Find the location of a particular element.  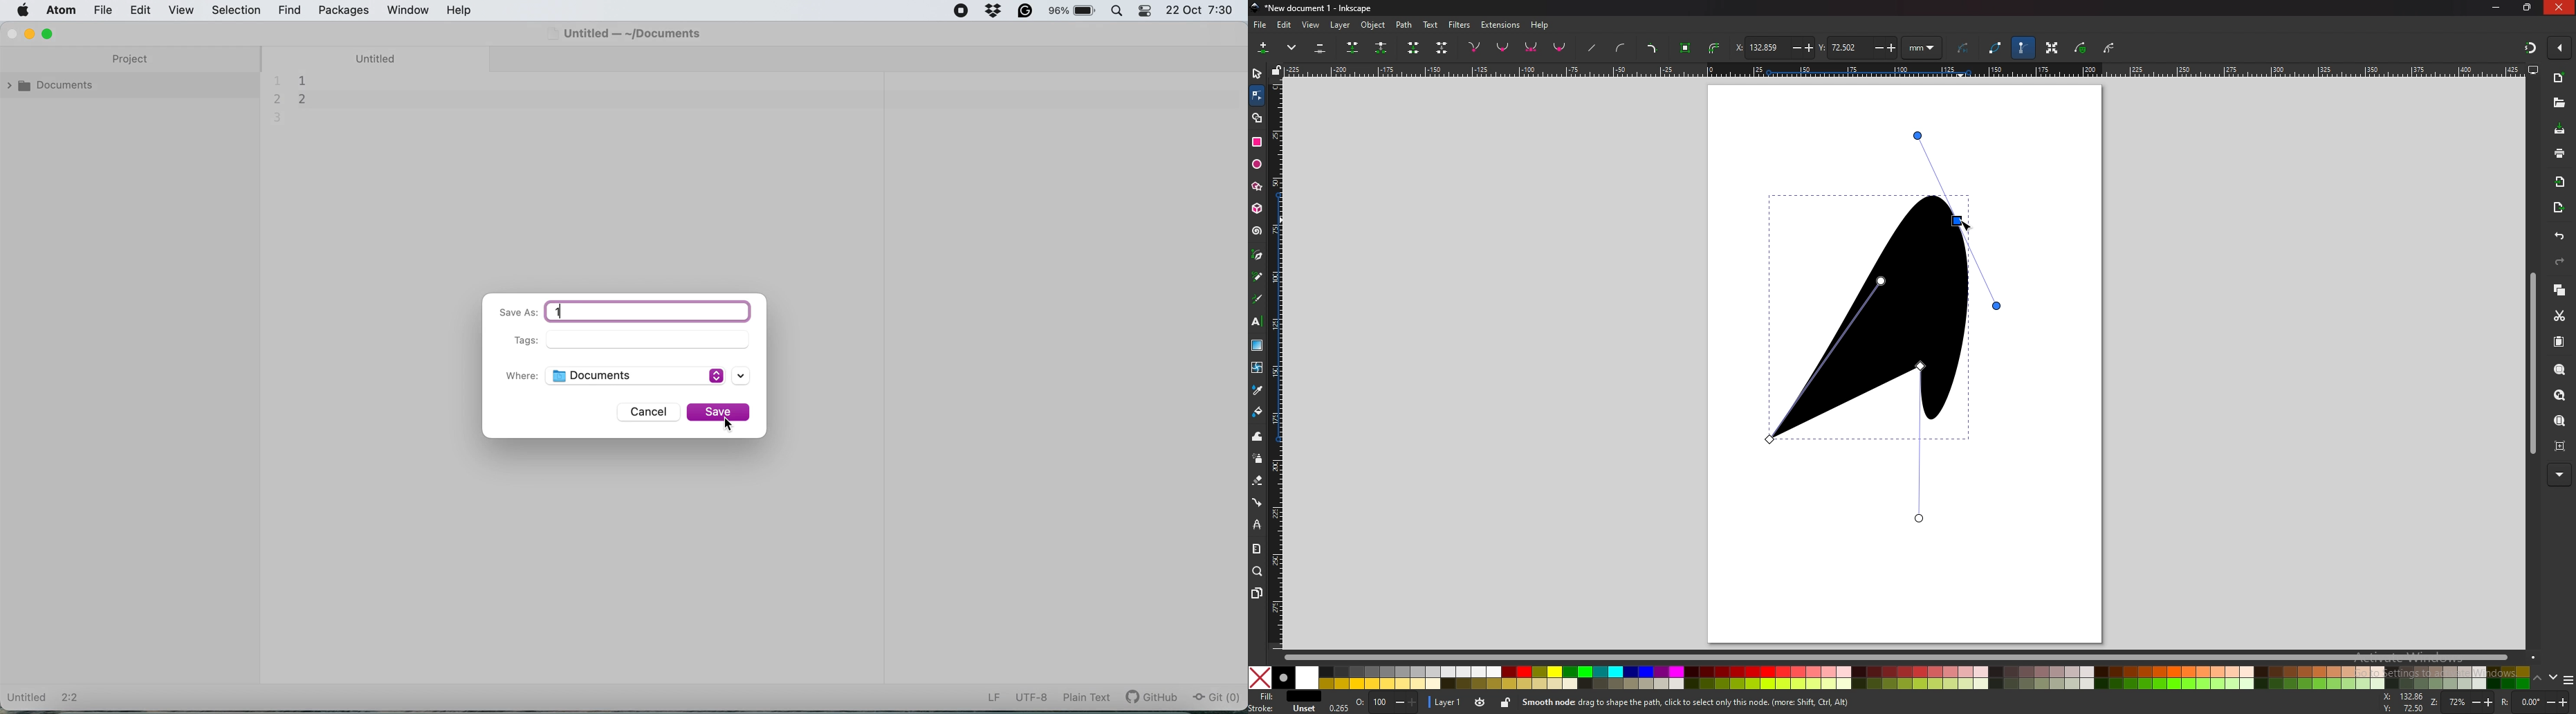

Tags: is located at coordinates (518, 341).